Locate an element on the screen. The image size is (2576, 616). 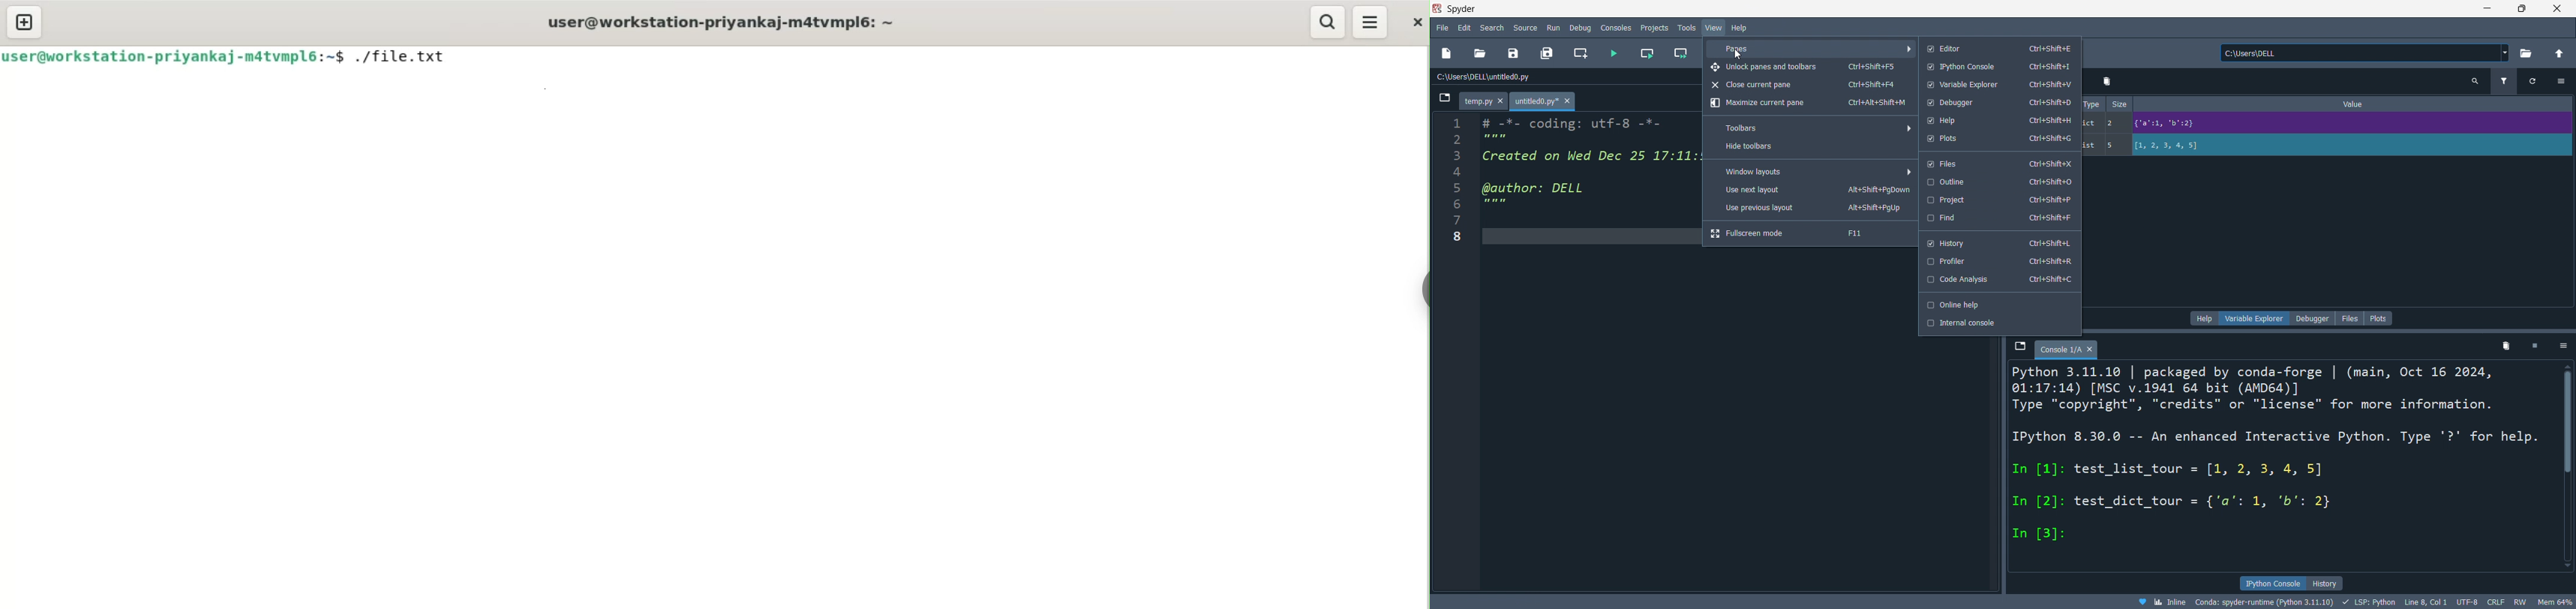
editor is located at coordinates (1997, 48).